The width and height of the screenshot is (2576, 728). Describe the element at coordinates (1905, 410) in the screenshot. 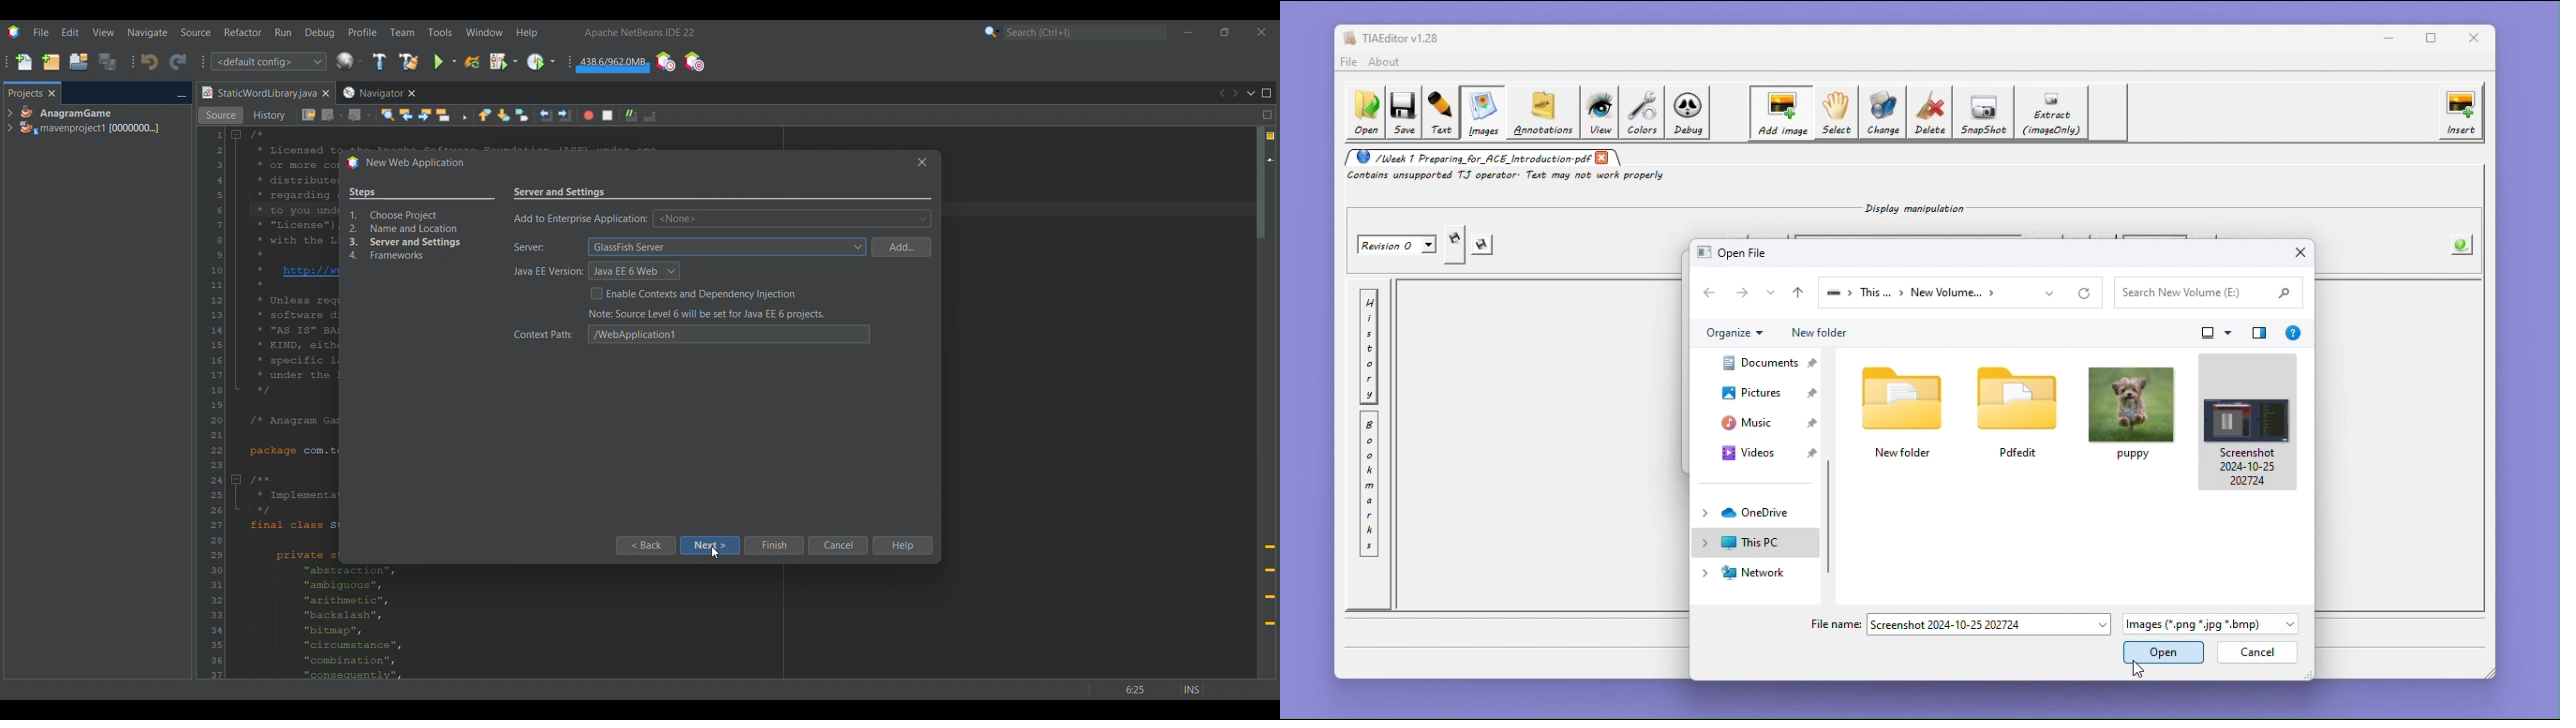

I see `new folder` at that location.